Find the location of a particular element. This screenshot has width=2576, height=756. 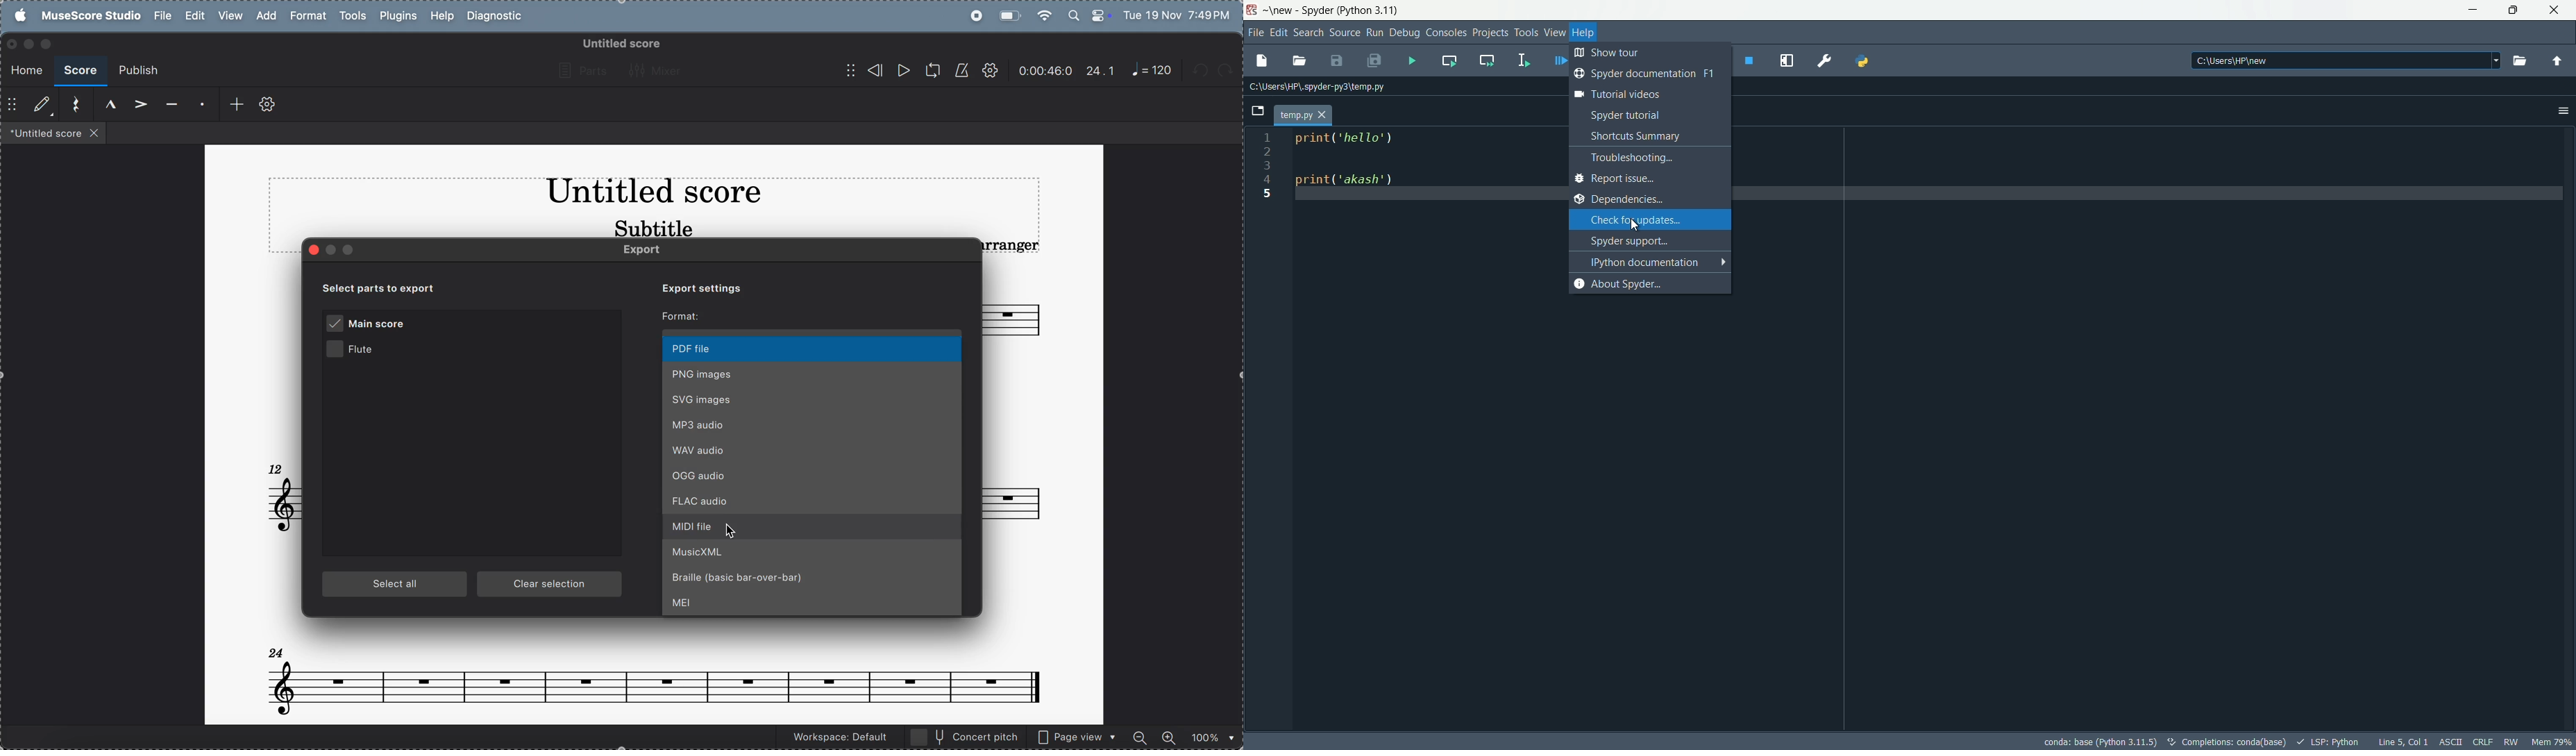

maximize current pane is located at coordinates (1791, 60).